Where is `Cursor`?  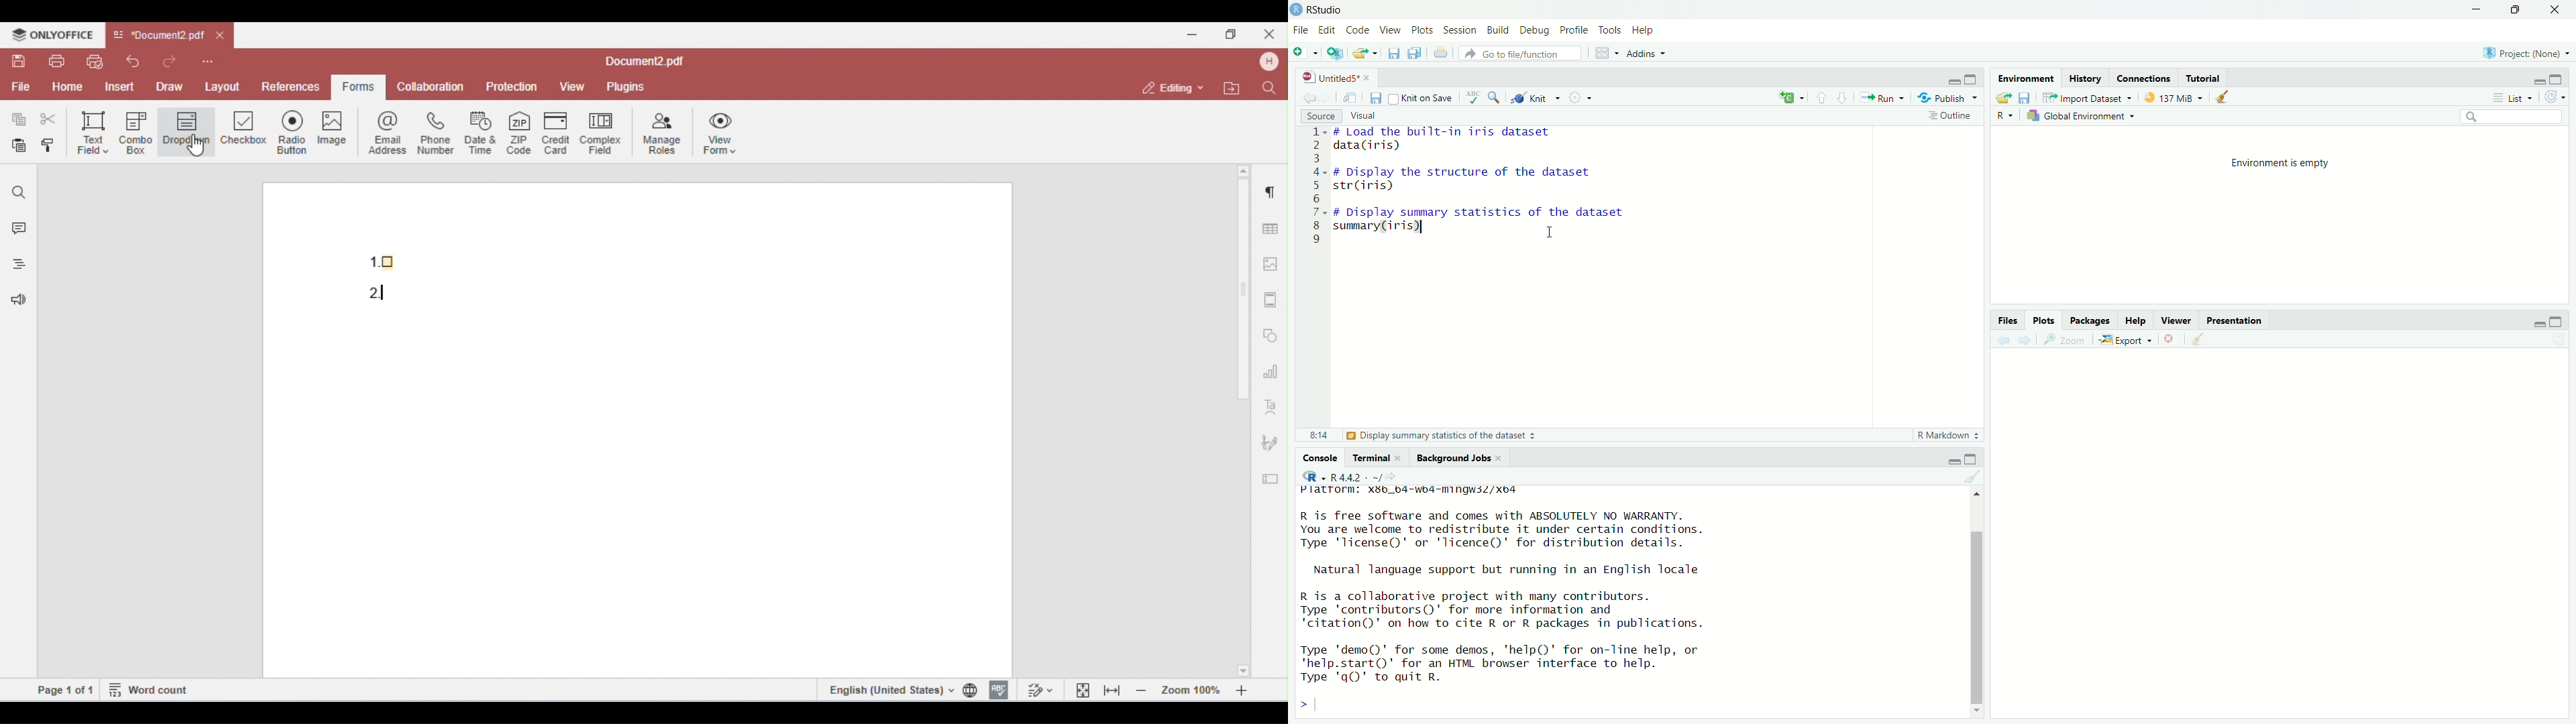 Cursor is located at coordinates (1548, 228).